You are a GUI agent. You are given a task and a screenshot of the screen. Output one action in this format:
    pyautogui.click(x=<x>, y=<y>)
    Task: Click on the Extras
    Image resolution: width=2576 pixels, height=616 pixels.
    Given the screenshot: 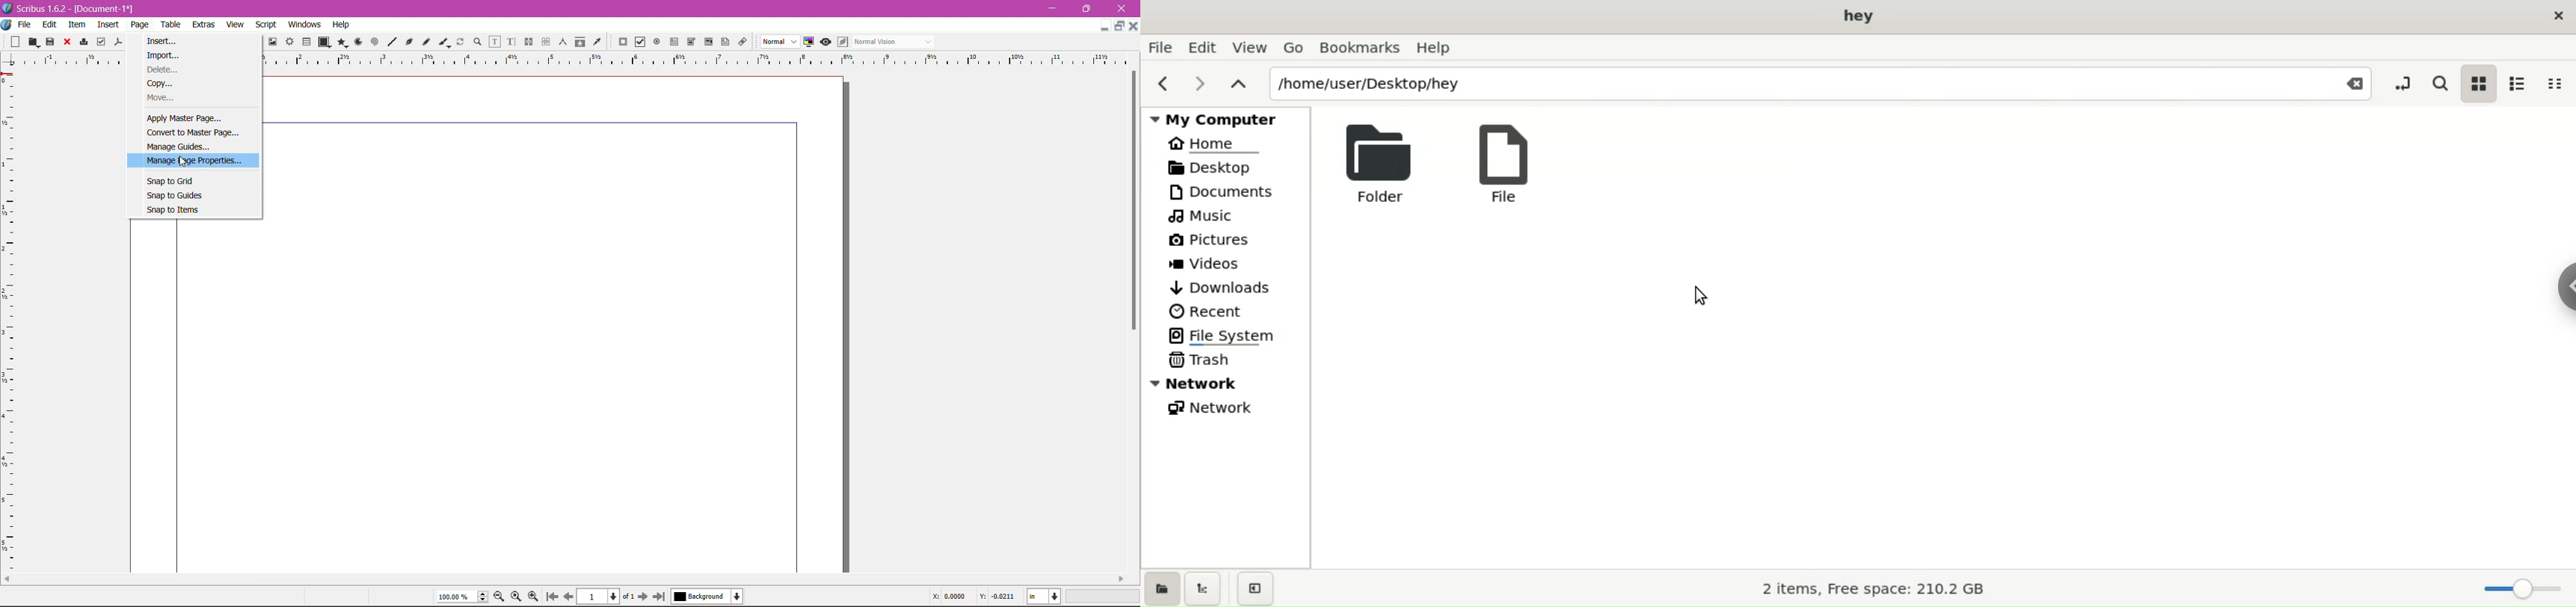 What is the action you would take?
    pyautogui.click(x=203, y=24)
    